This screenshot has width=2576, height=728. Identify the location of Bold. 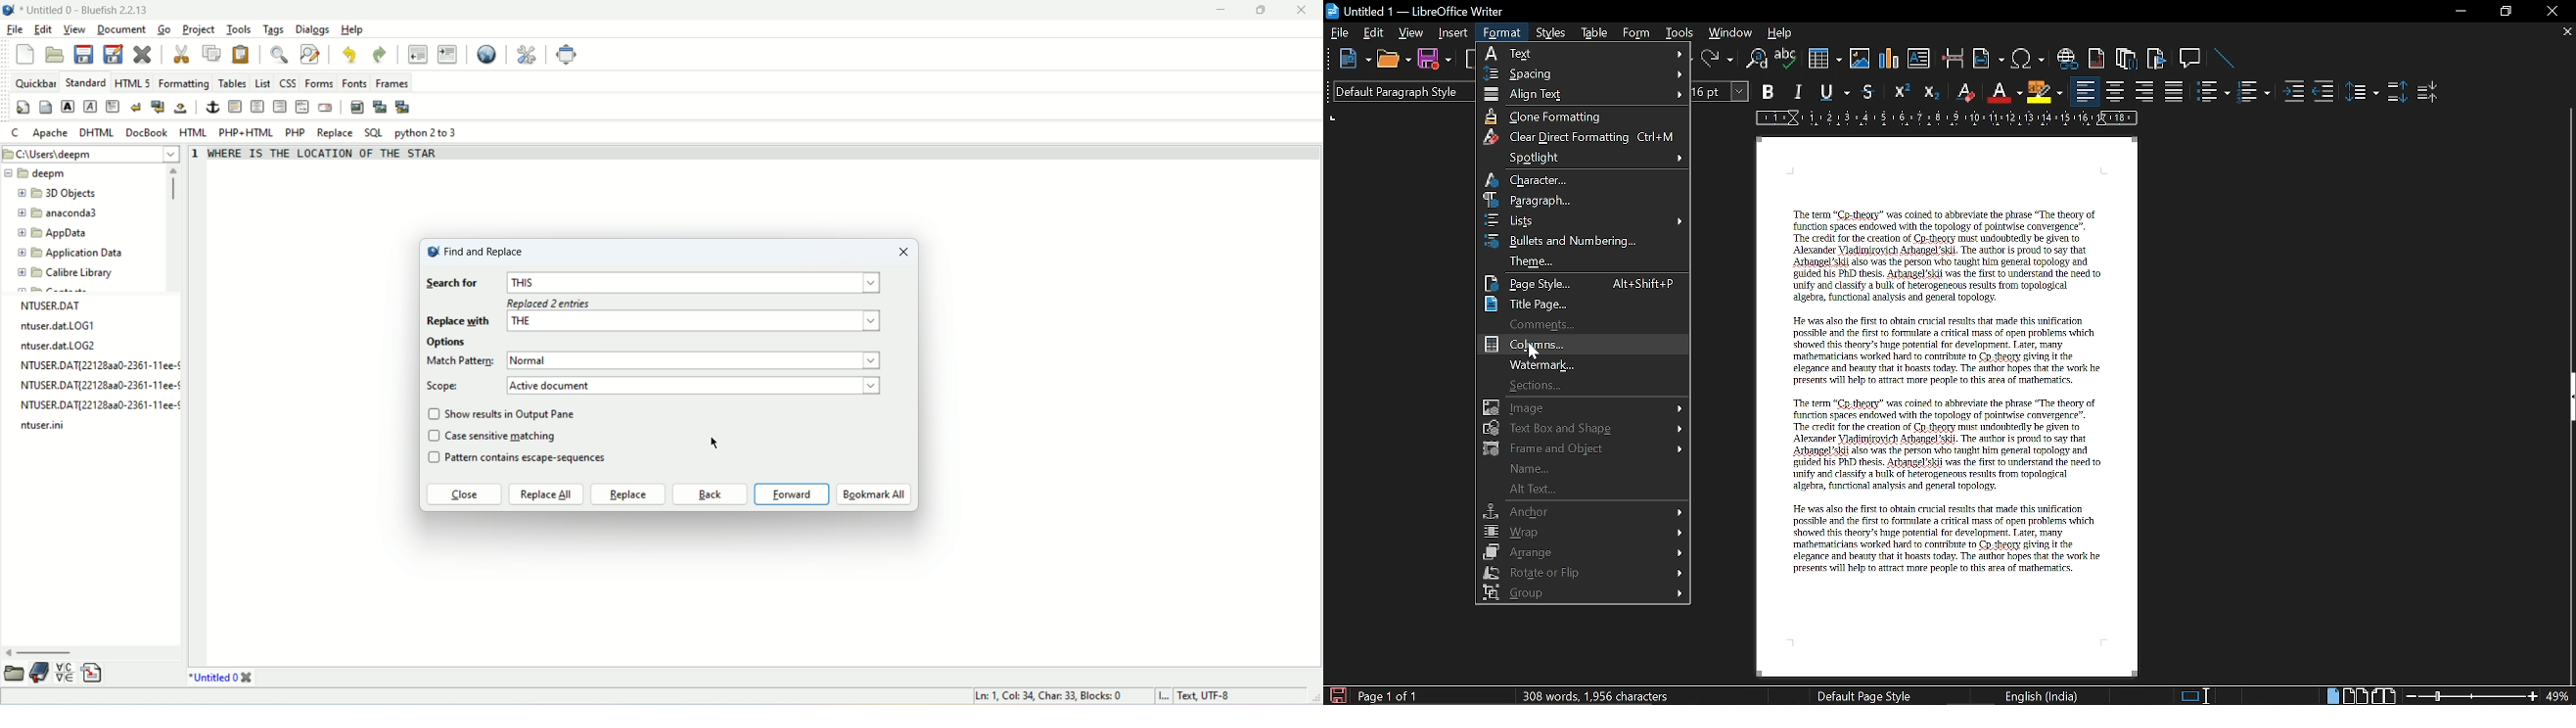
(1770, 91).